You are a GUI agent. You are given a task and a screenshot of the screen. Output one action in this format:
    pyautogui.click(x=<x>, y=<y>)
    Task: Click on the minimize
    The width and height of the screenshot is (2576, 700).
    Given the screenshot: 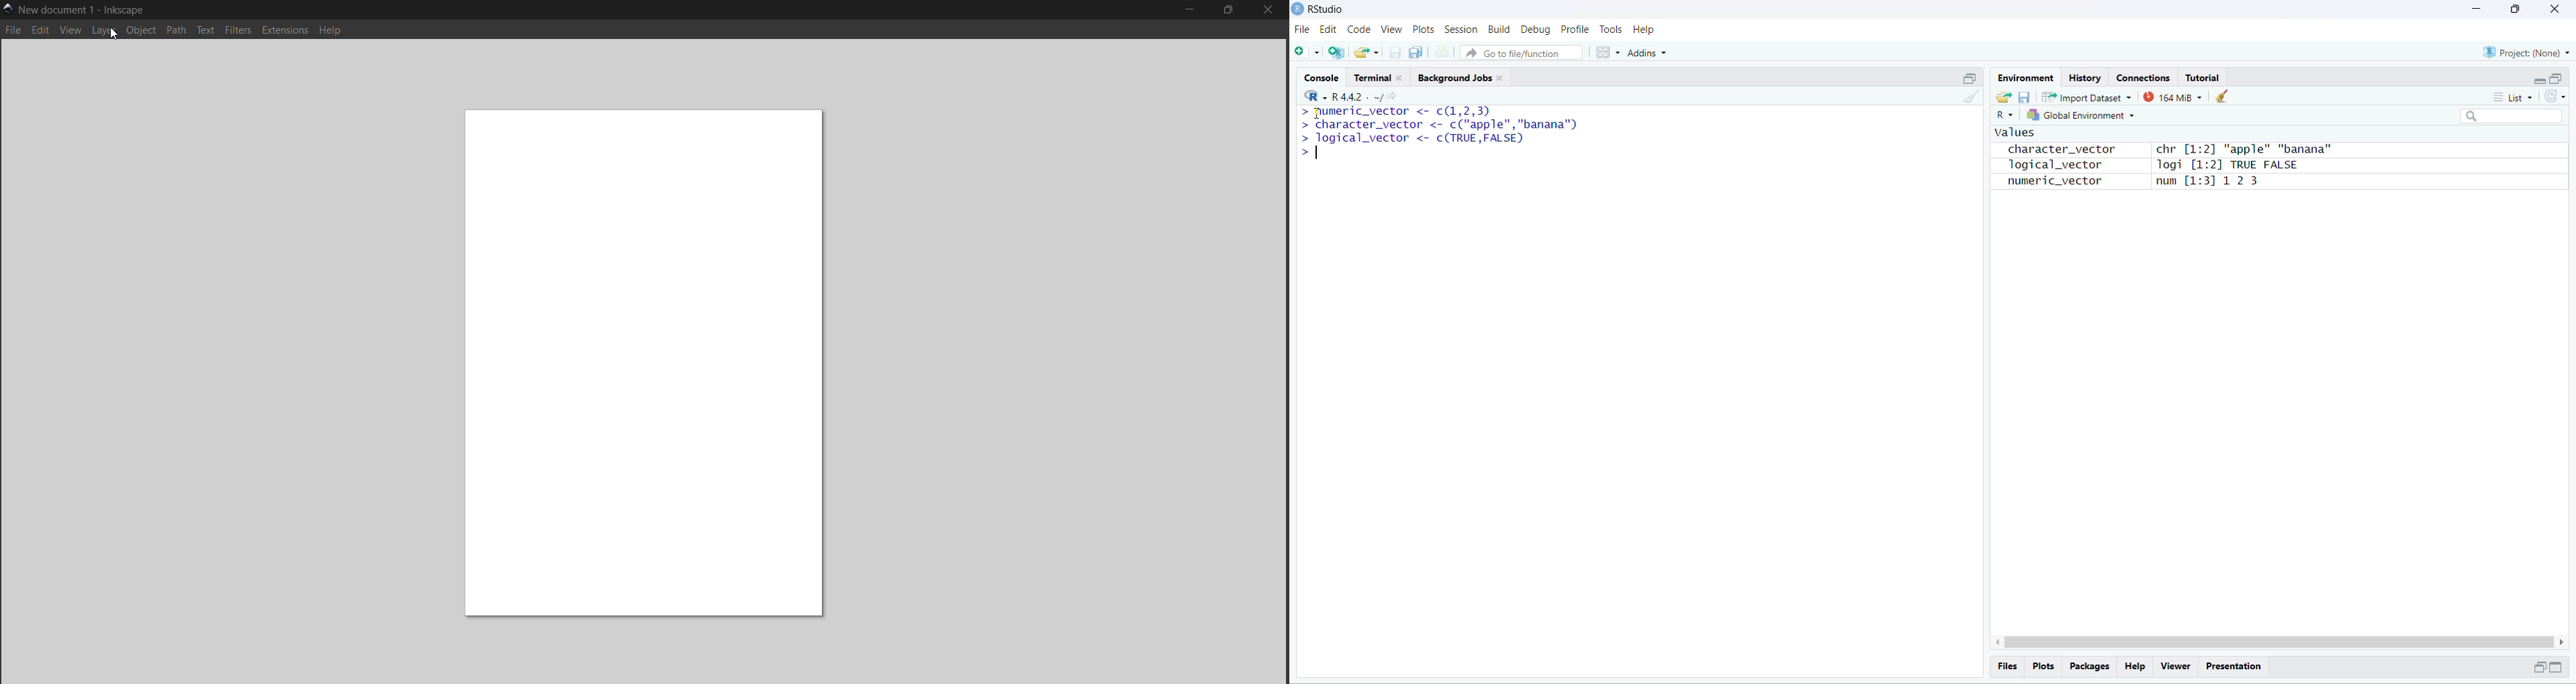 What is the action you would take?
    pyautogui.click(x=2537, y=667)
    